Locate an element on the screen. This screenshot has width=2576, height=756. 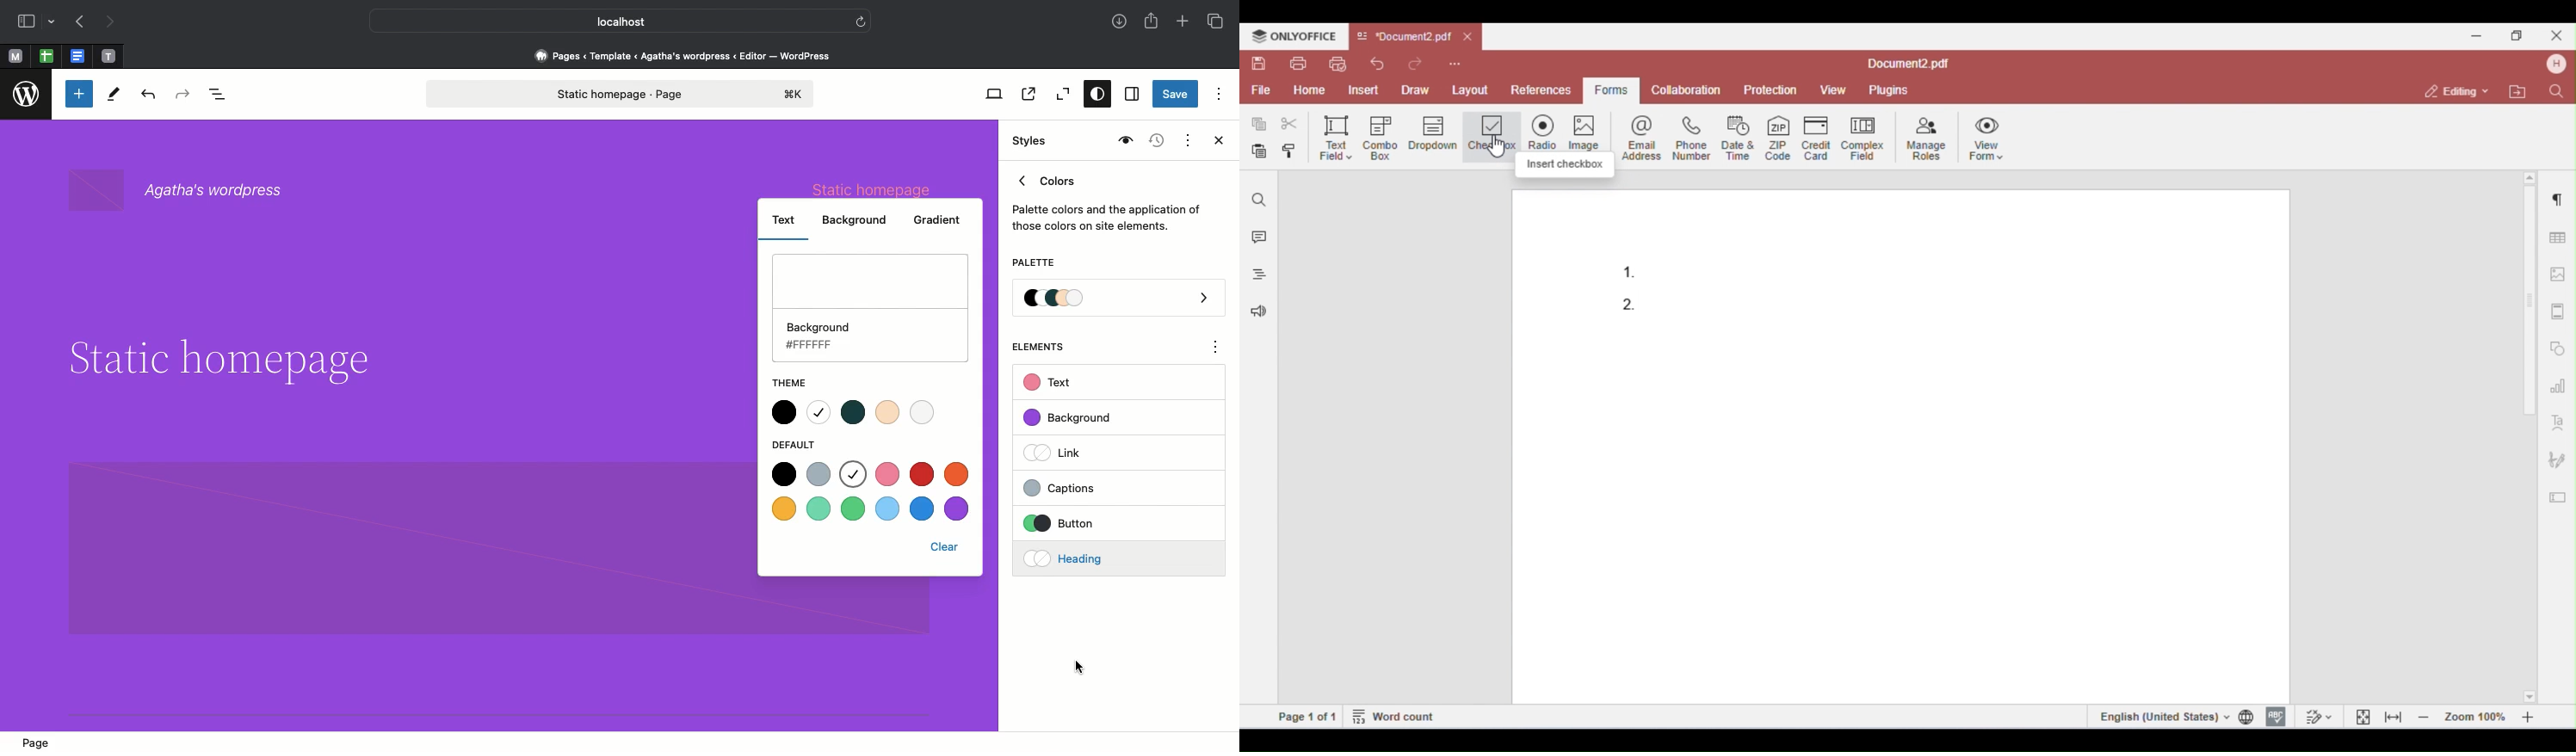
Palette is located at coordinates (1033, 264).